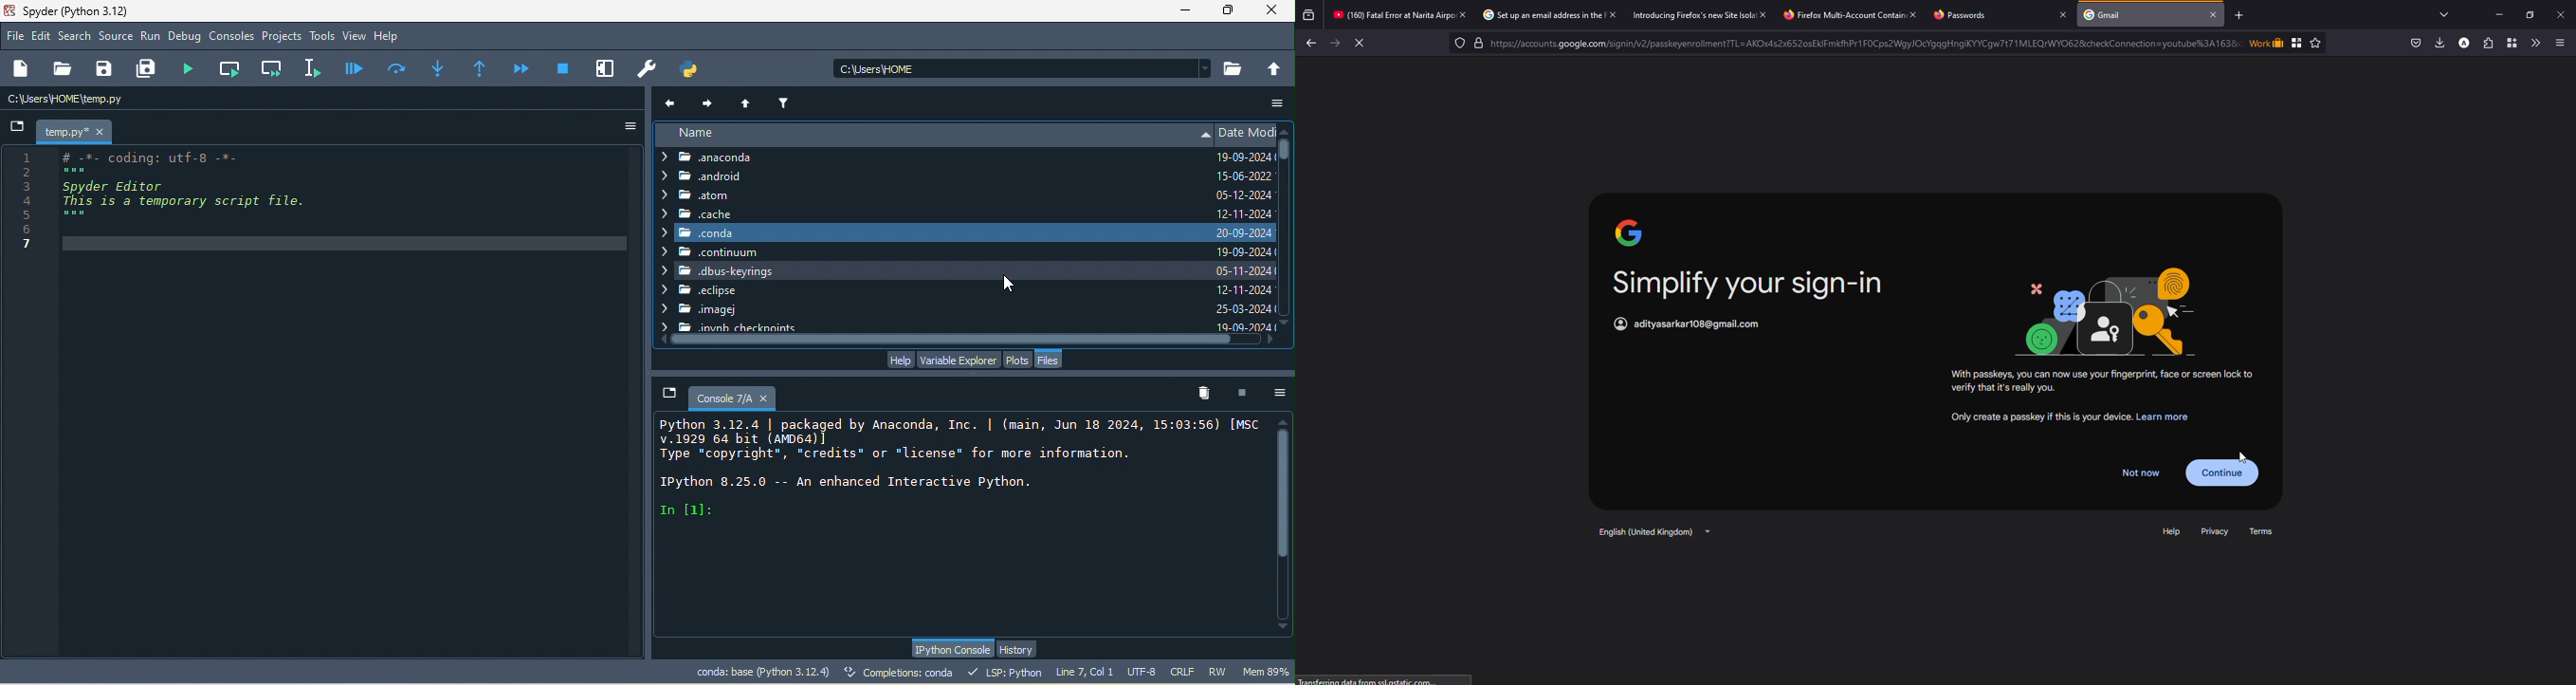 The image size is (2576, 700). I want to click on lsp python, so click(1008, 672).